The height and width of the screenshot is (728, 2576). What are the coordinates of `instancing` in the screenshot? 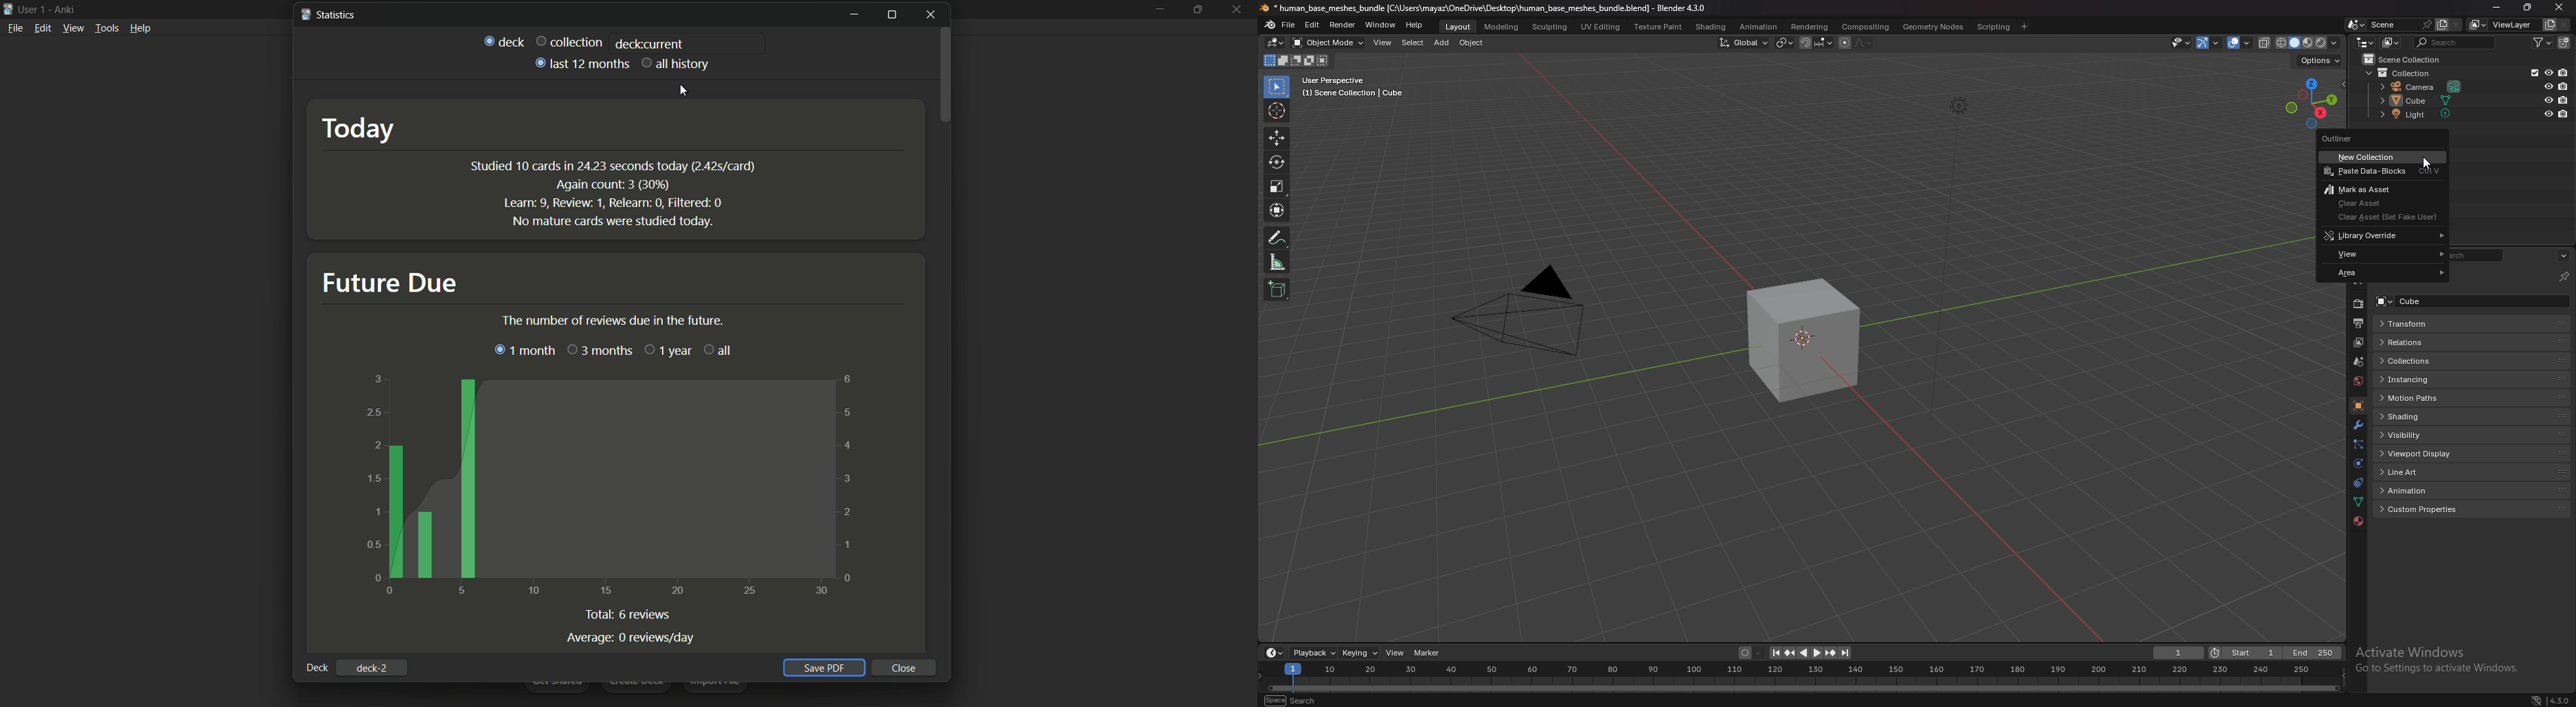 It's located at (2424, 379).